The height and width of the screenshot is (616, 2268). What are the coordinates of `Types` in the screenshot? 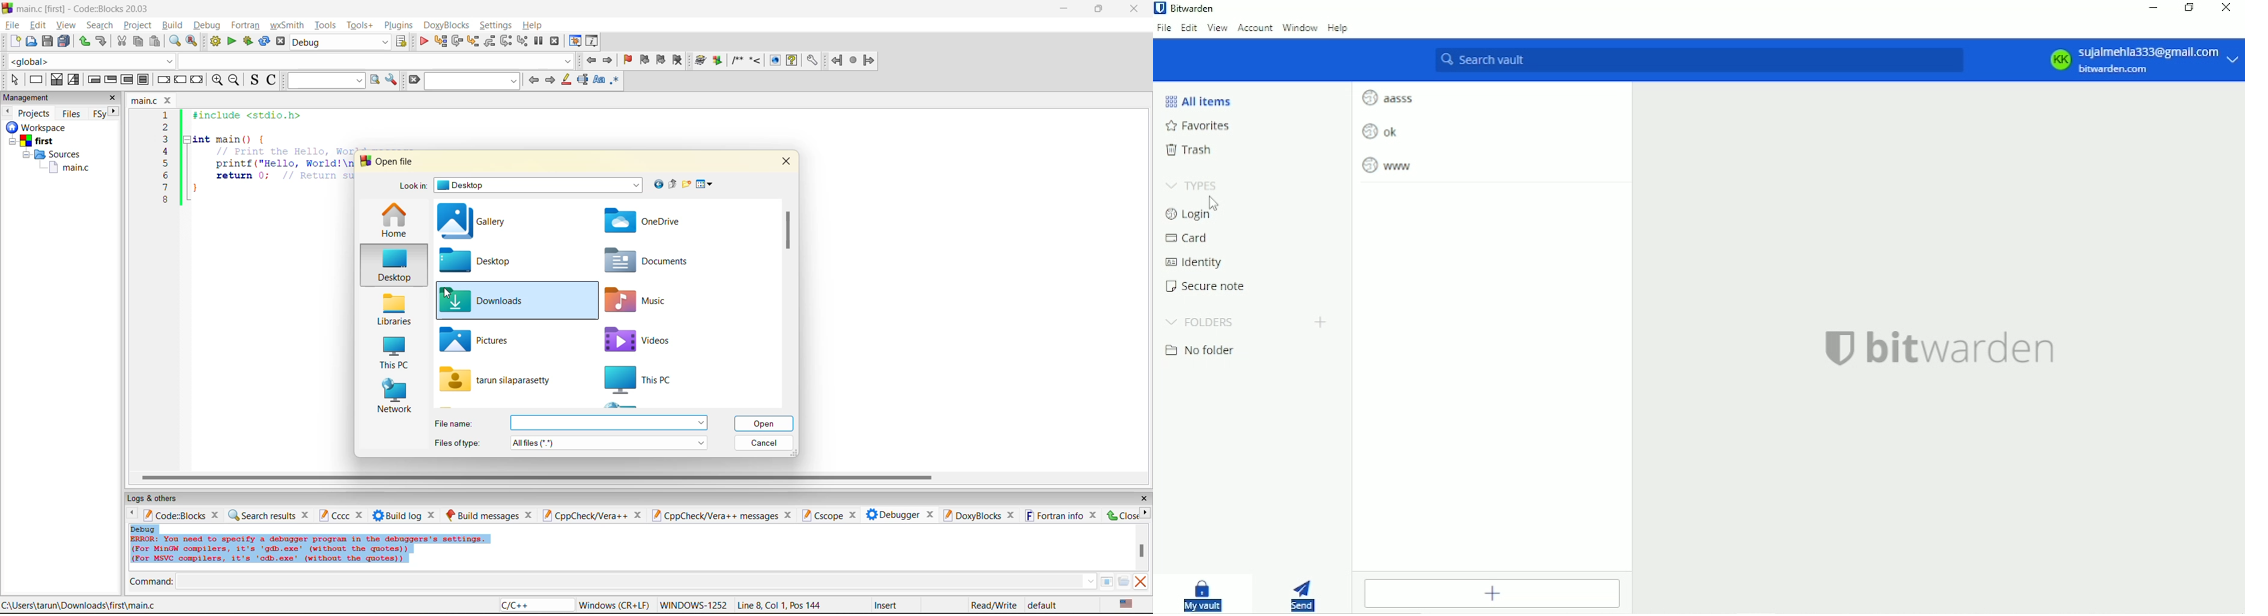 It's located at (1193, 184).